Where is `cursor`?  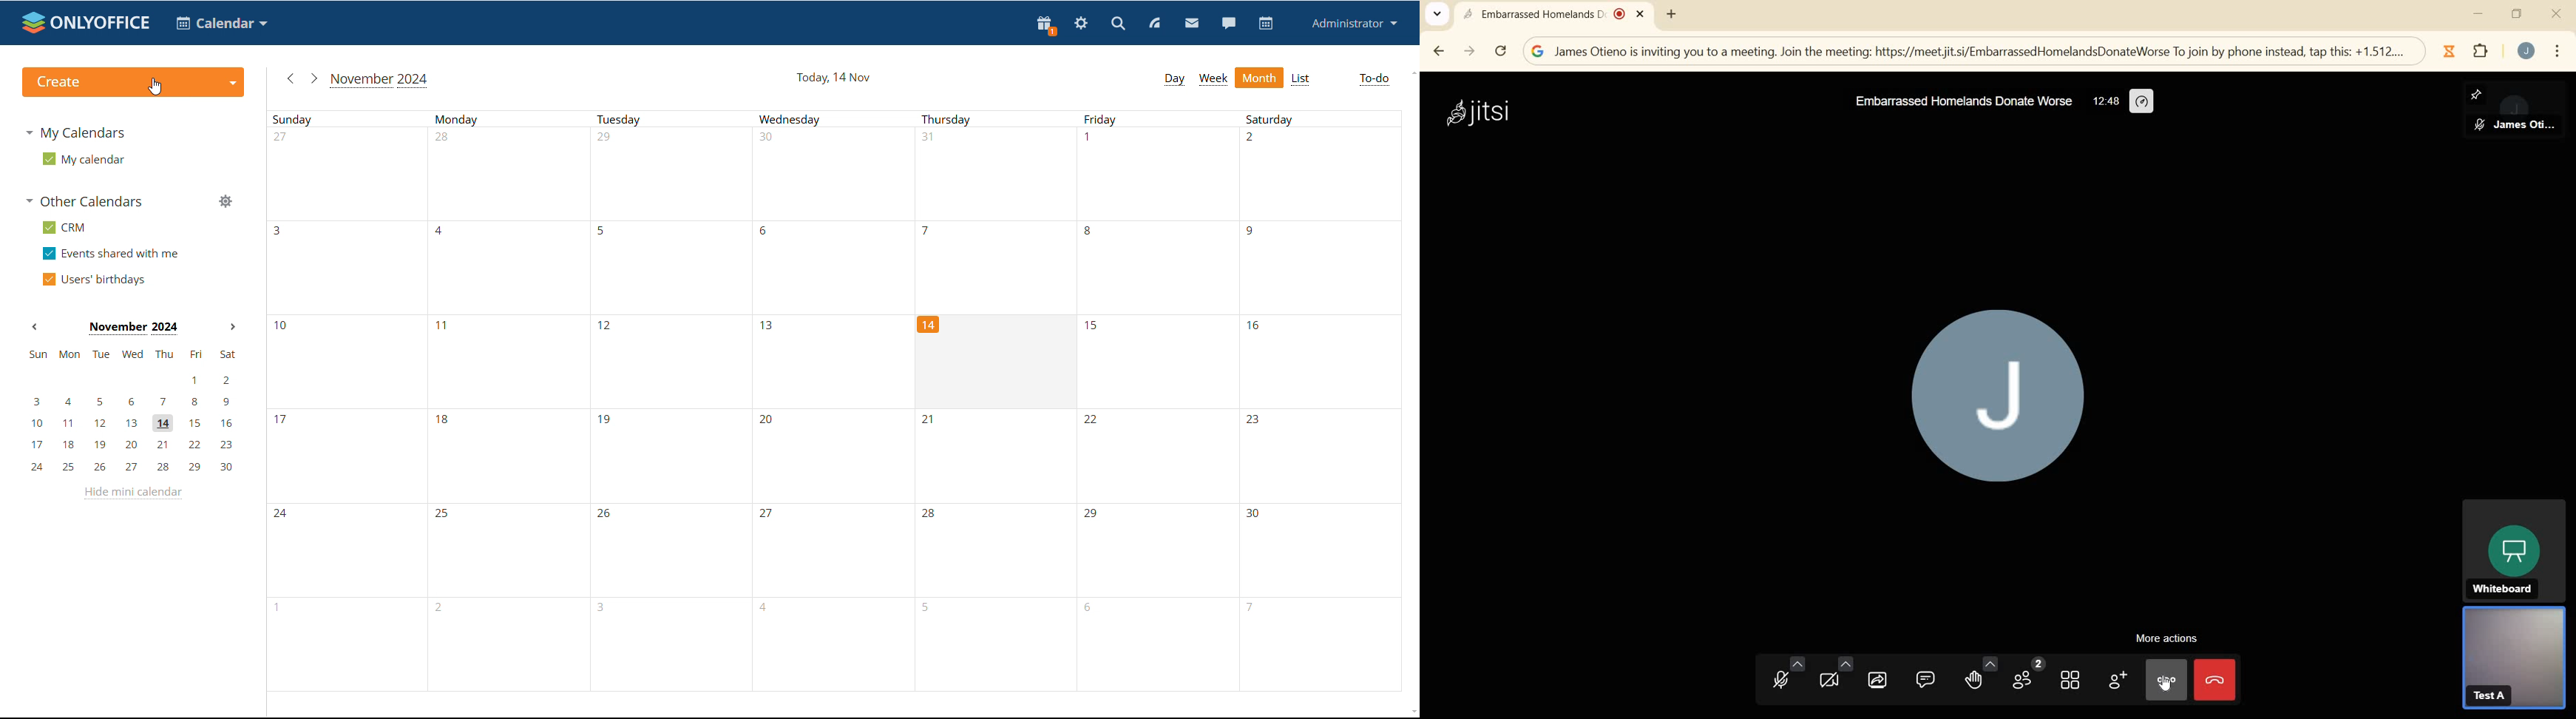 cursor is located at coordinates (155, 87).